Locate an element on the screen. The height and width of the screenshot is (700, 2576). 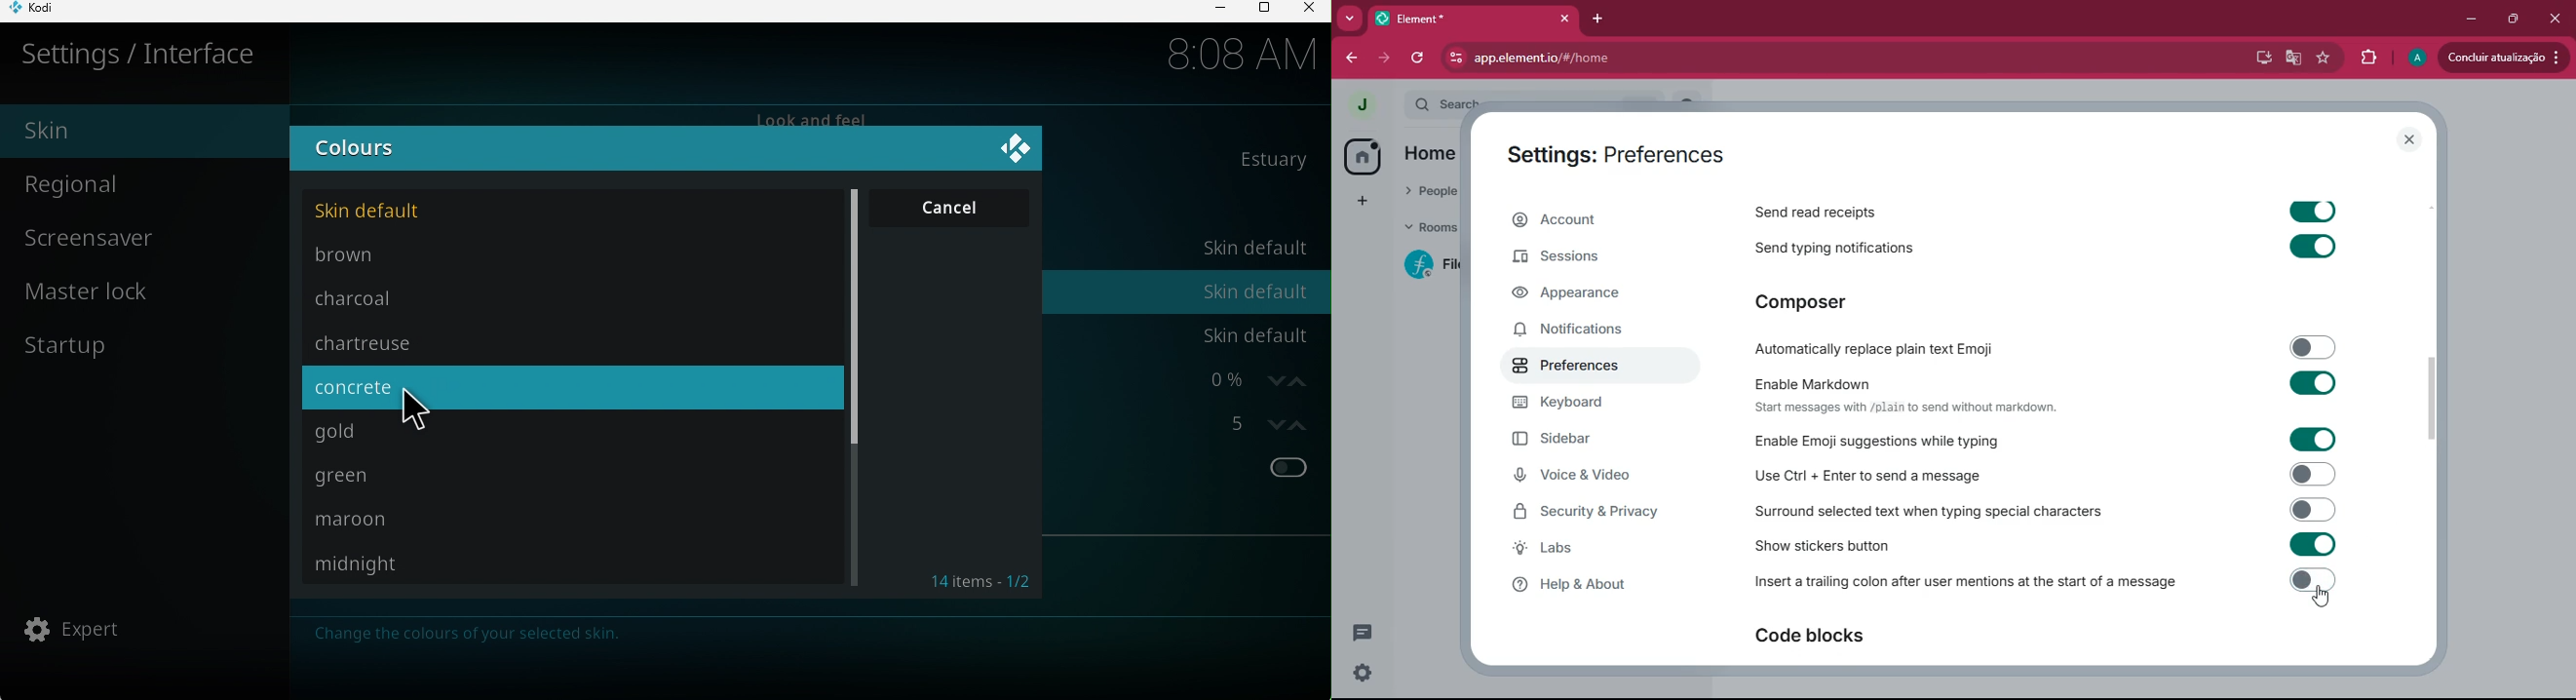
profile picture is located at coordinates (1361, 106).